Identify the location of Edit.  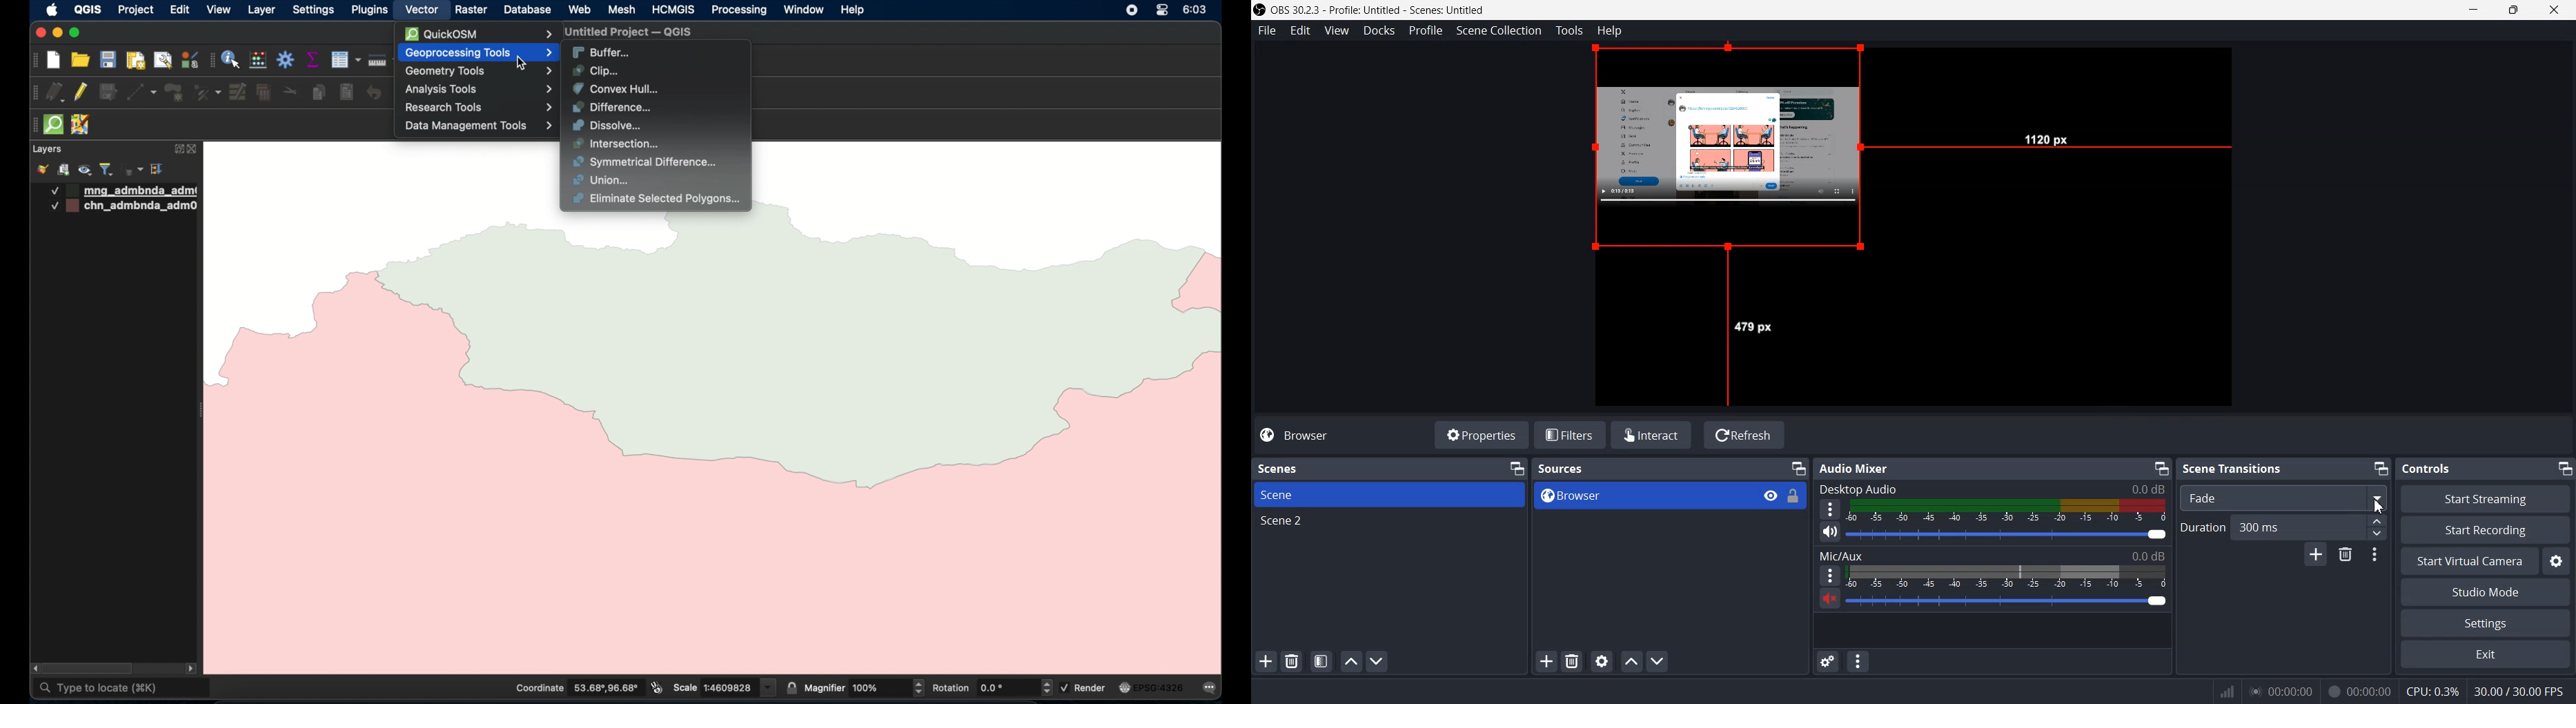
(1301, 30).